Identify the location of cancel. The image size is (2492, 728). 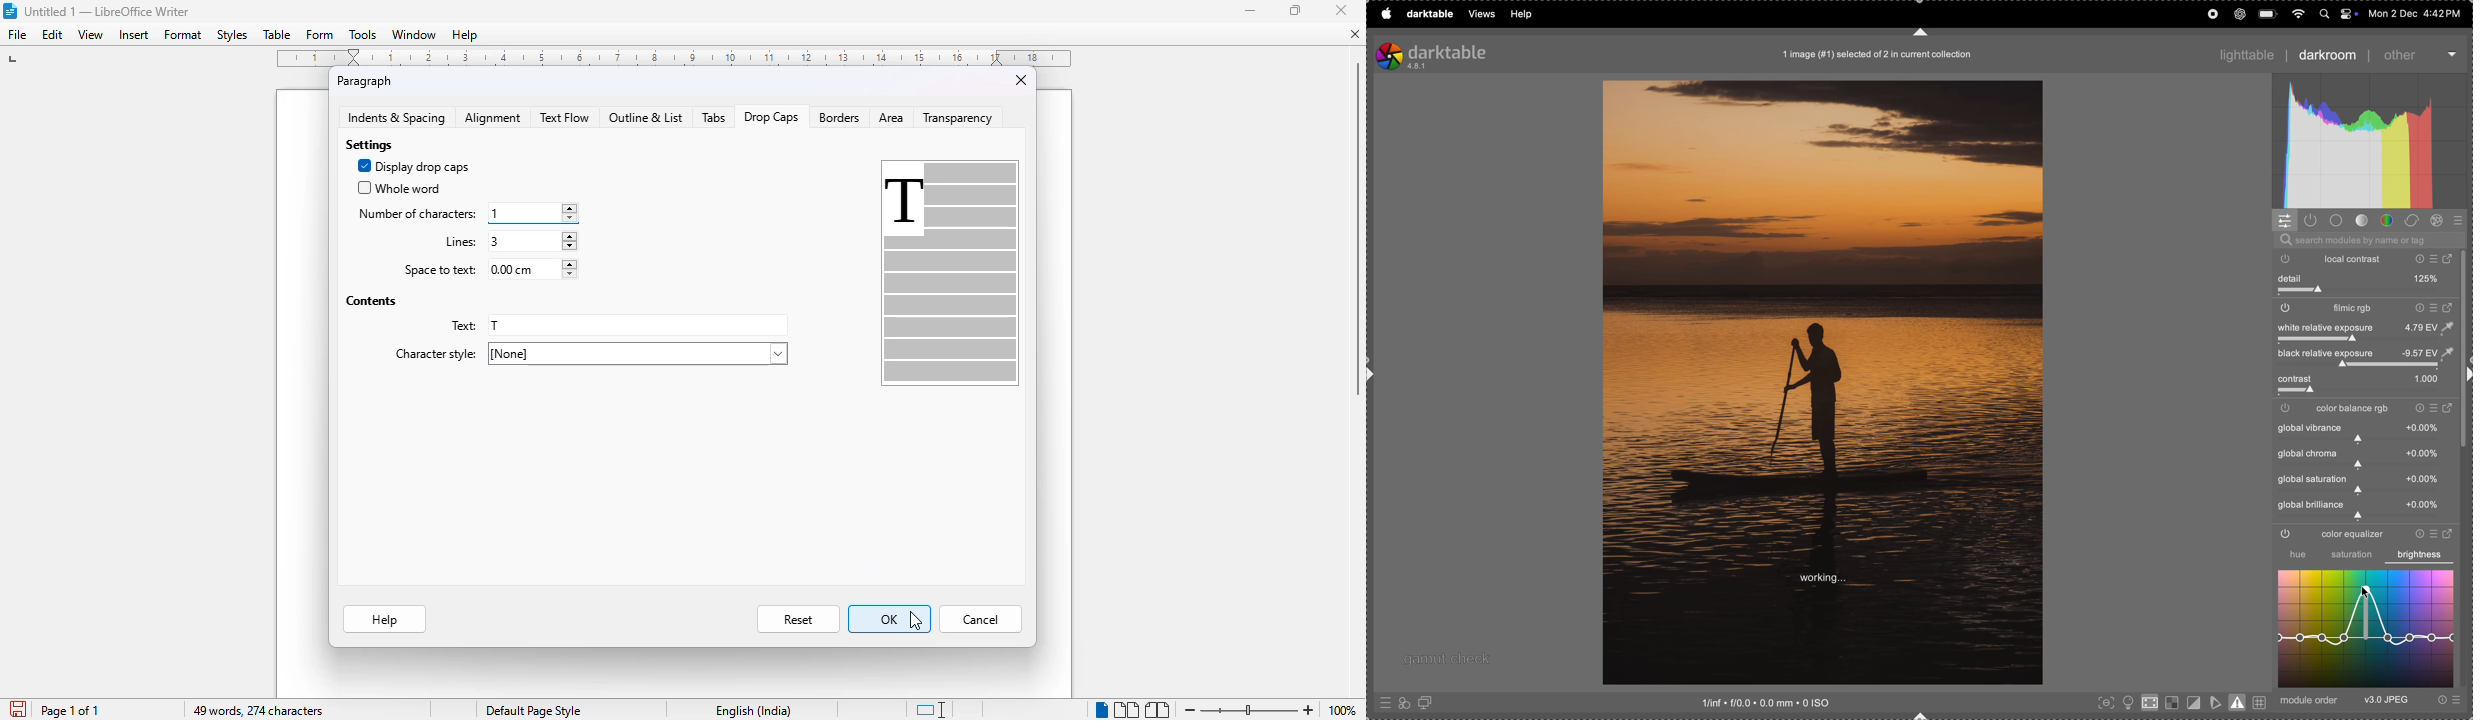
(981, 619).